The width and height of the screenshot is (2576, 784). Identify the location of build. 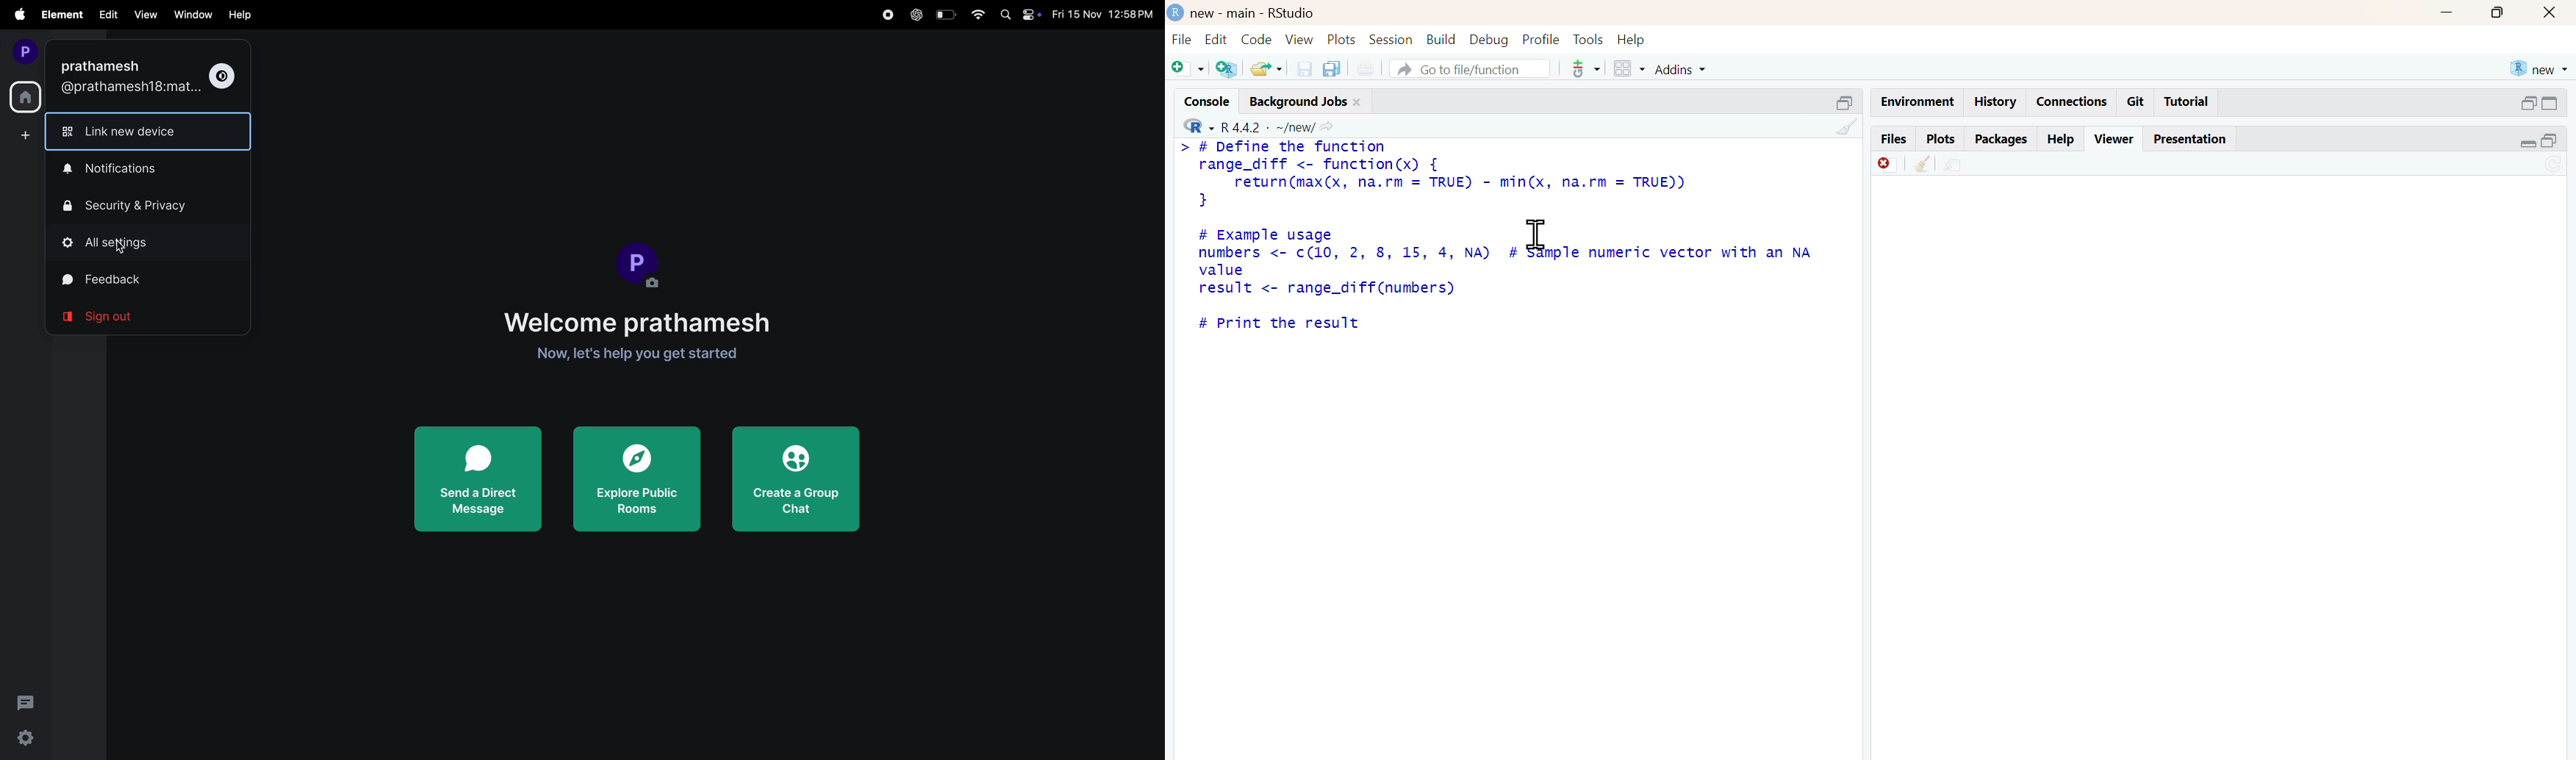
(1443, 40).